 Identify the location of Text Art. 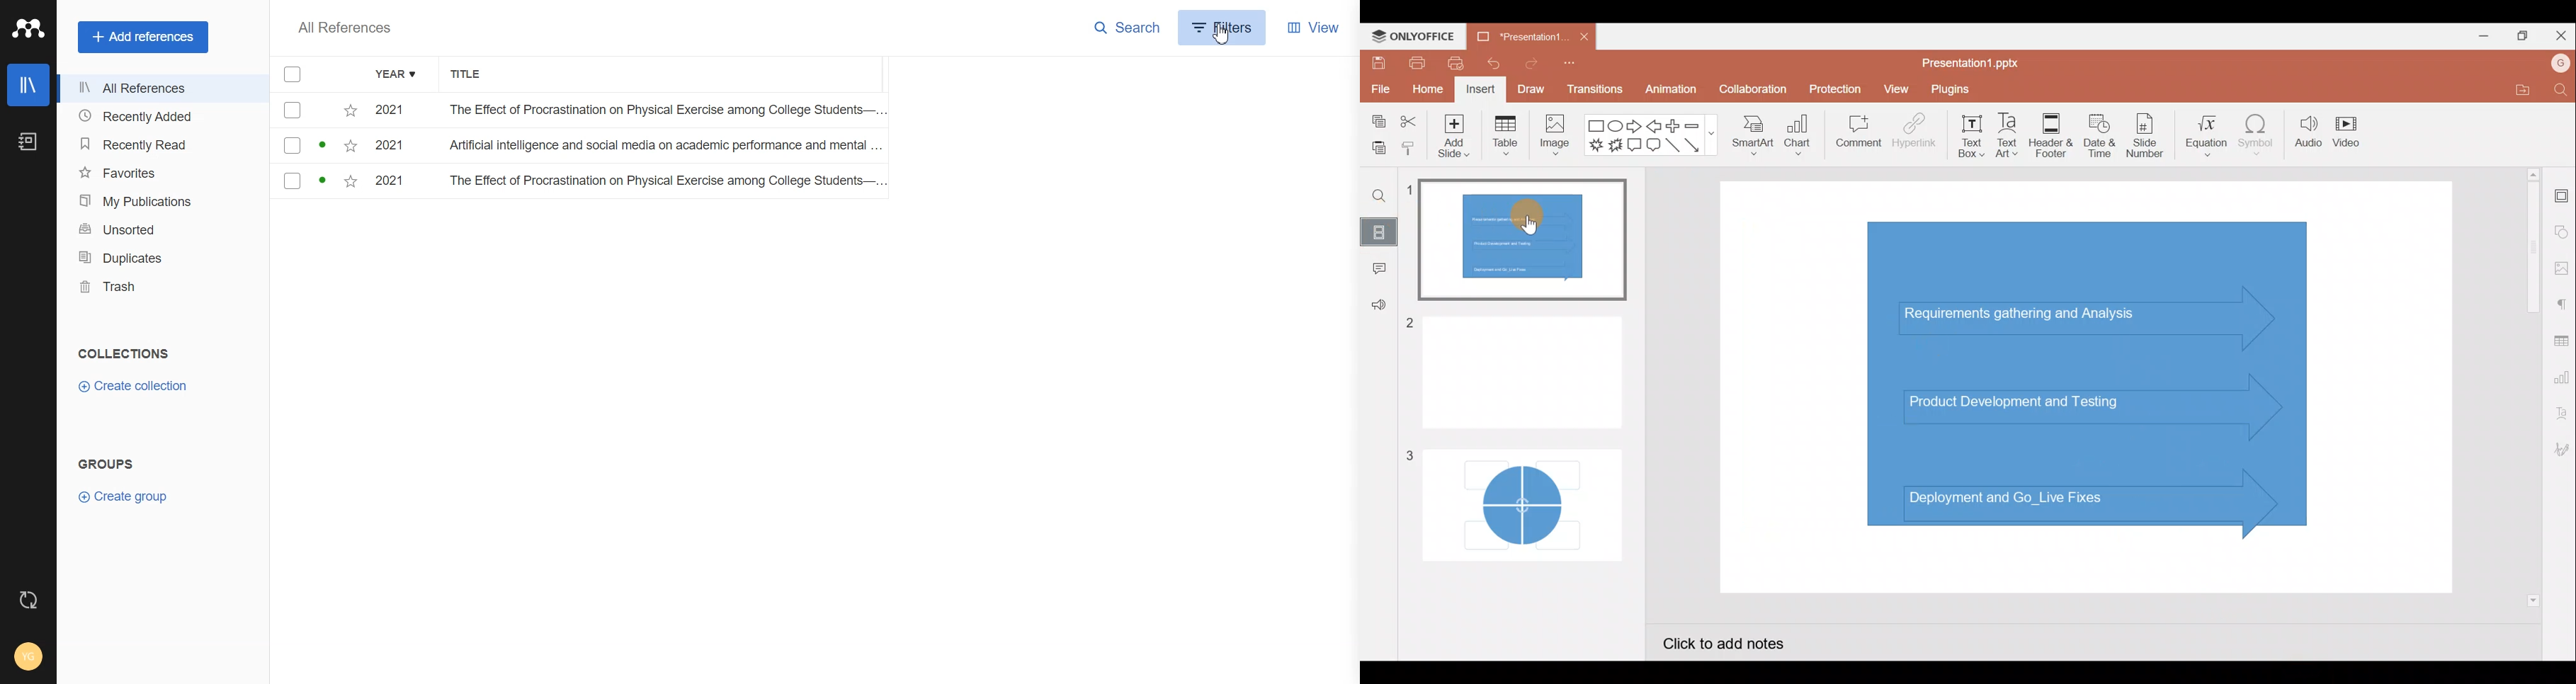
(2011, 136).